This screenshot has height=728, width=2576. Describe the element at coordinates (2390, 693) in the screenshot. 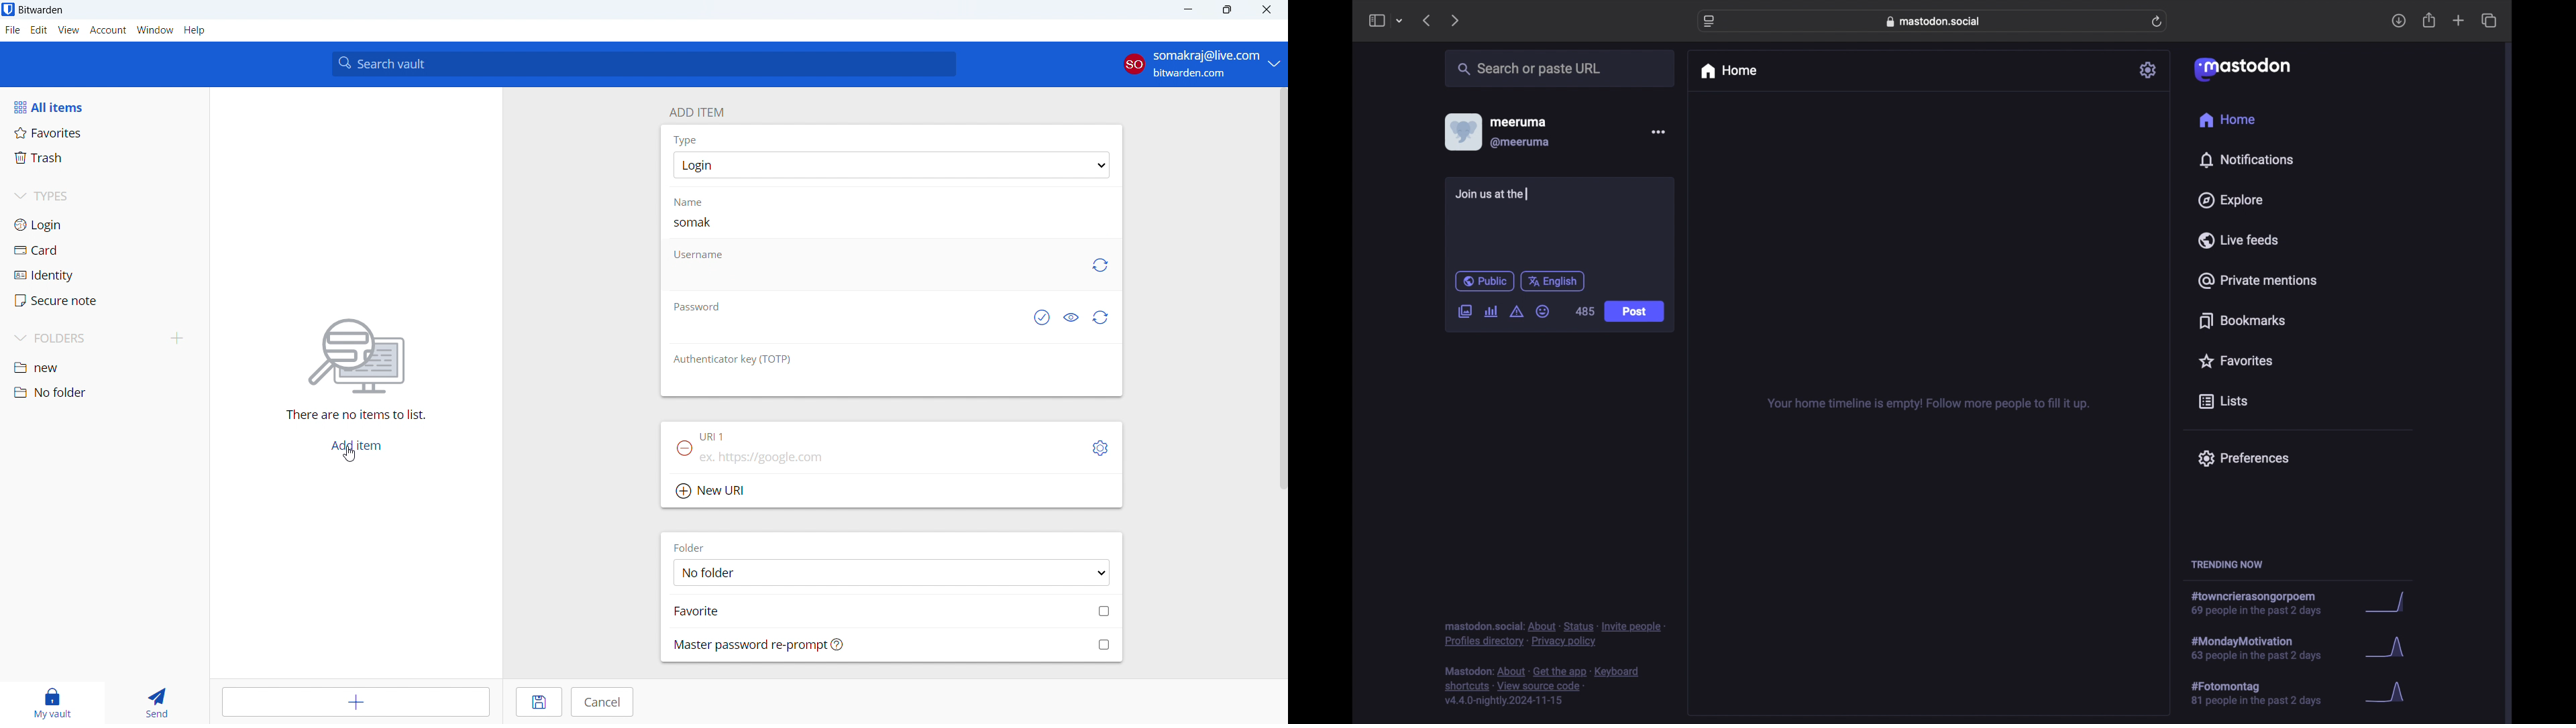

I see `graph` at that location.